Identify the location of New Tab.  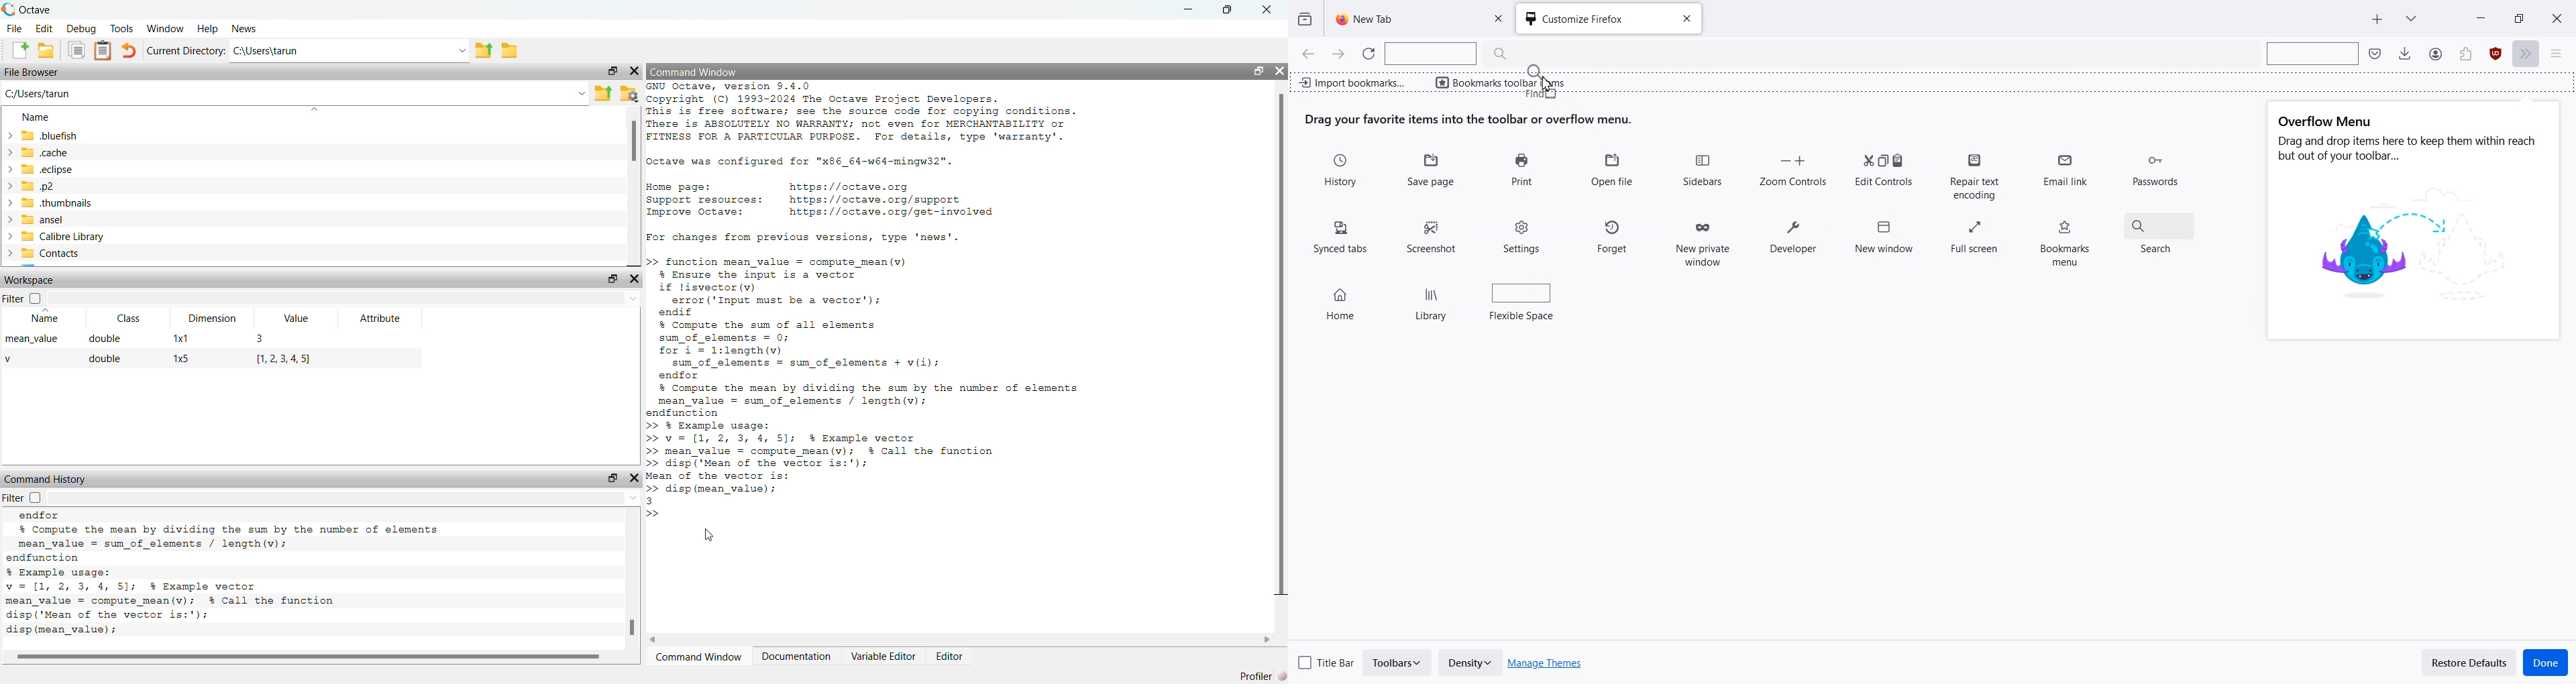
(1402, 19).